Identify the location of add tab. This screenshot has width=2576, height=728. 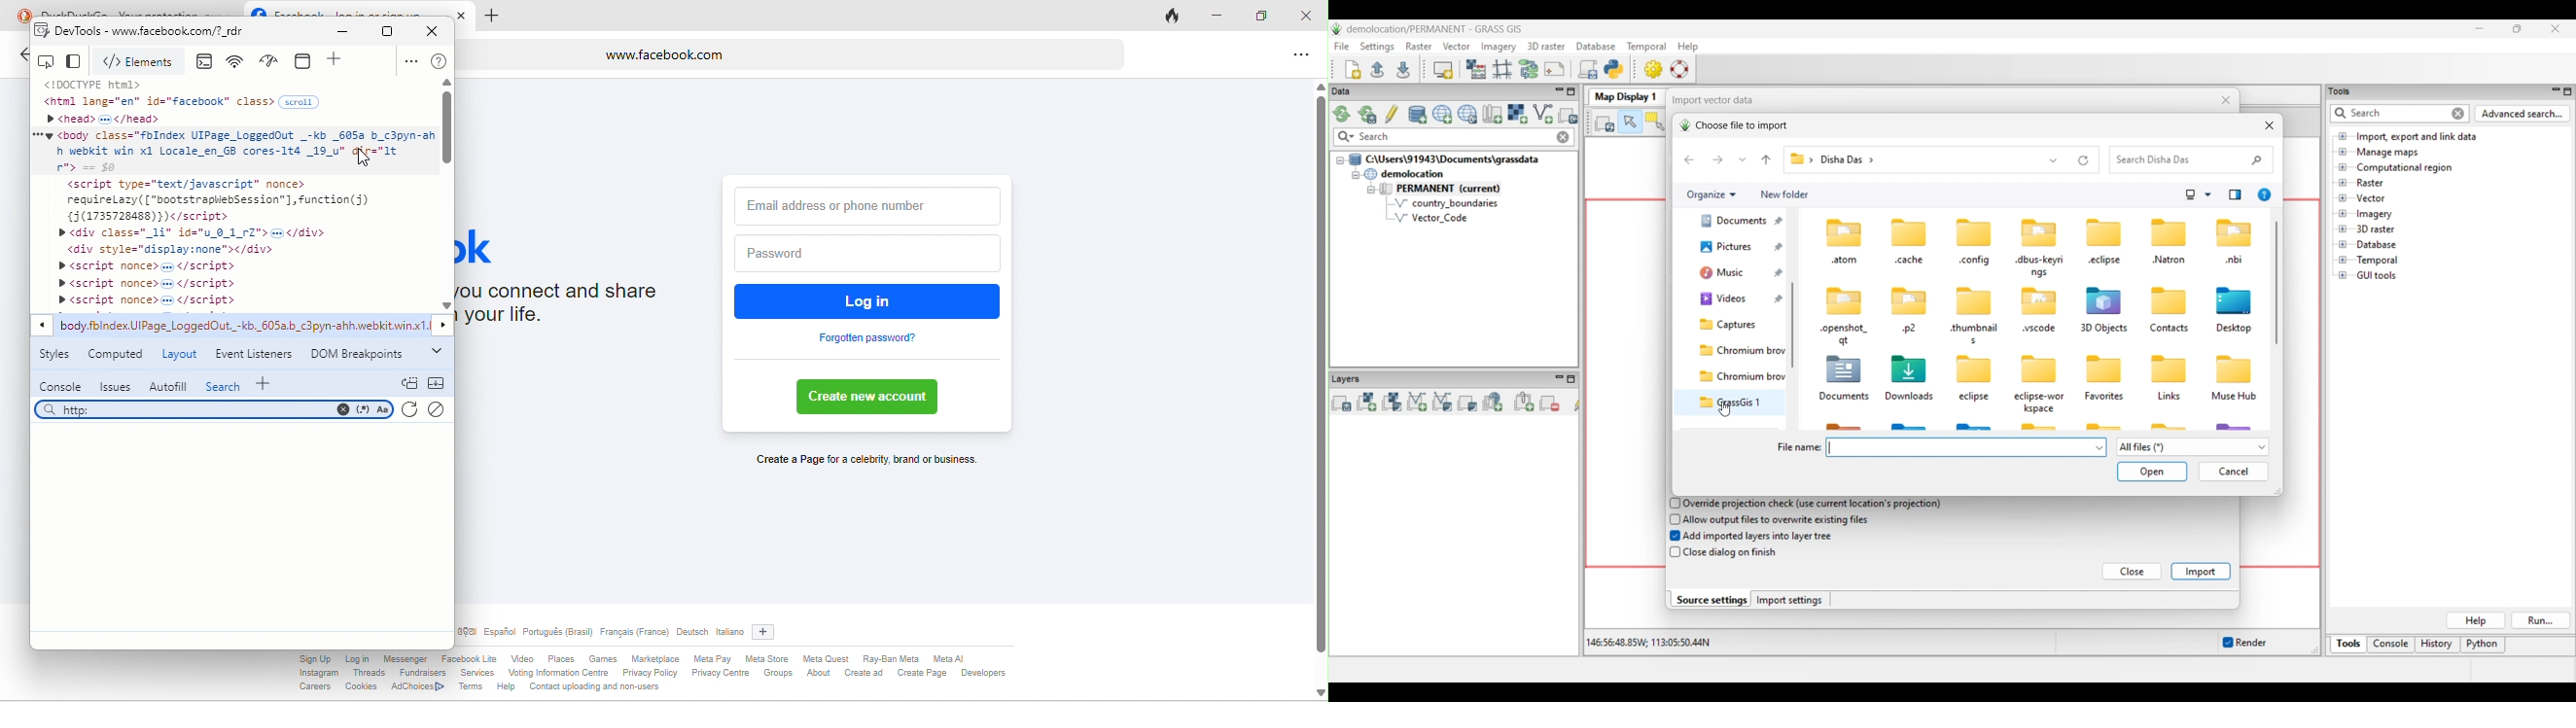
(491, 17).